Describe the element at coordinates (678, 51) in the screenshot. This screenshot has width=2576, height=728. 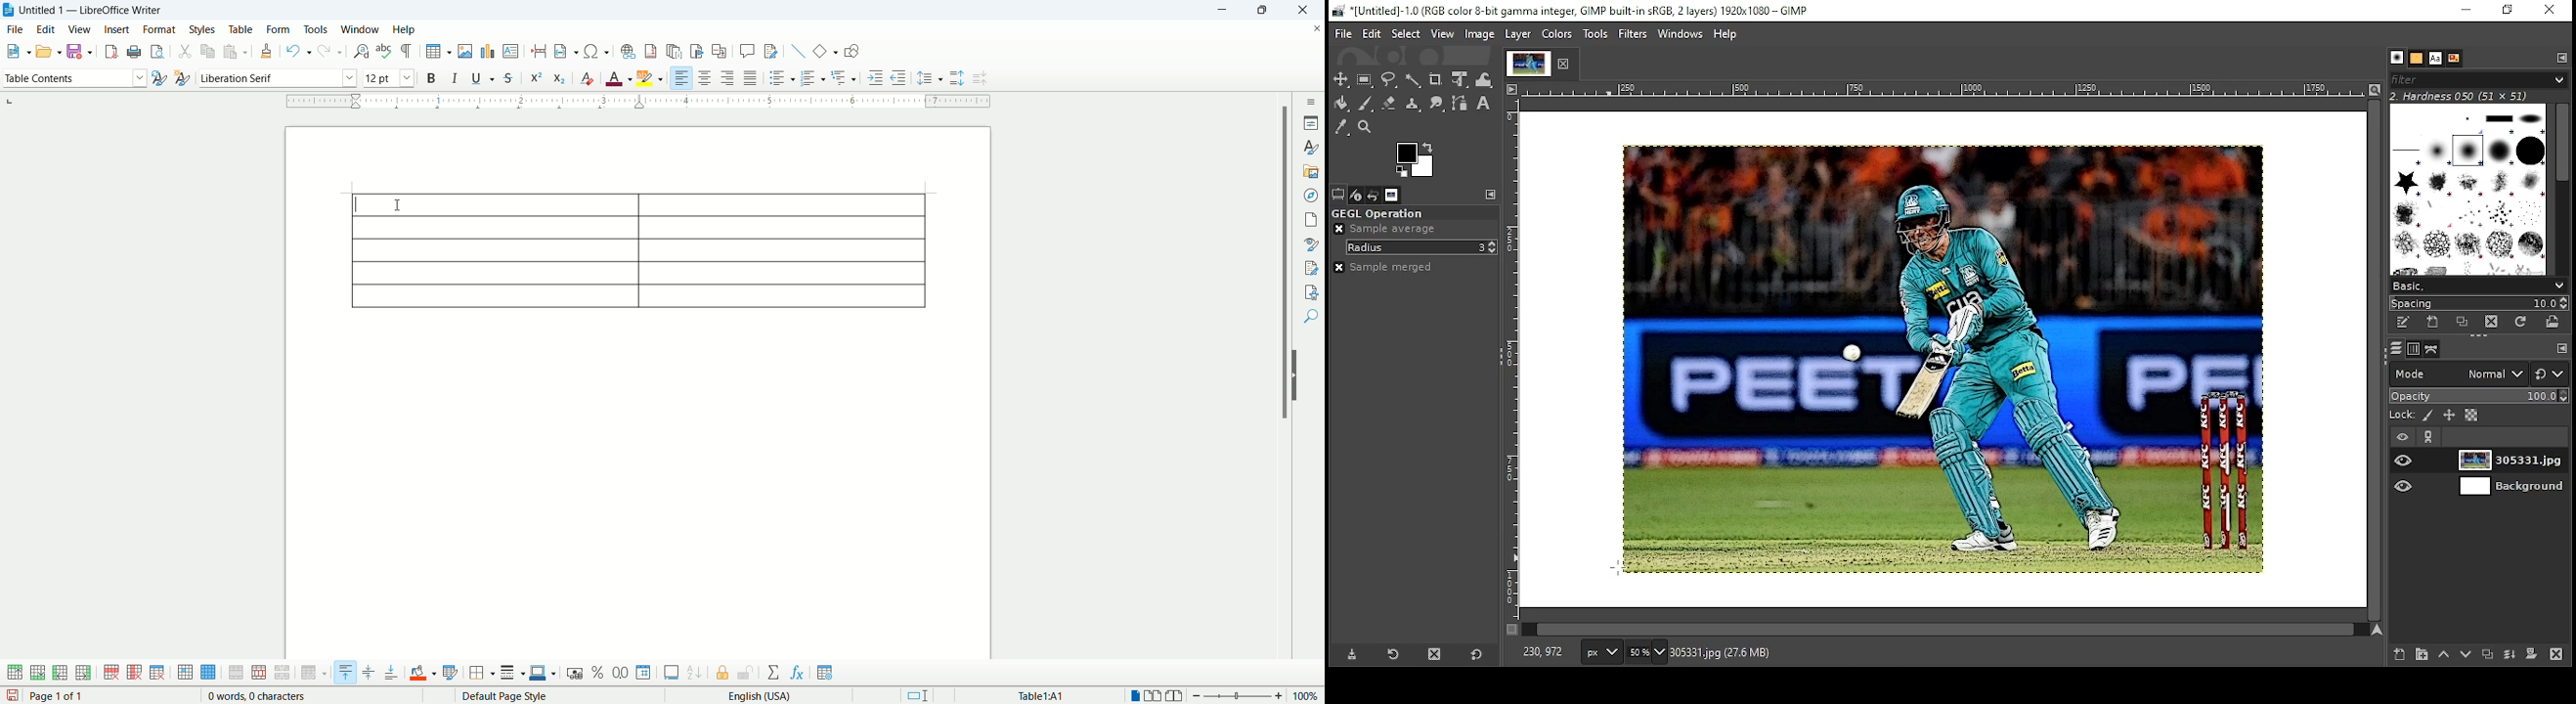
I see `insert endnote` at that location.